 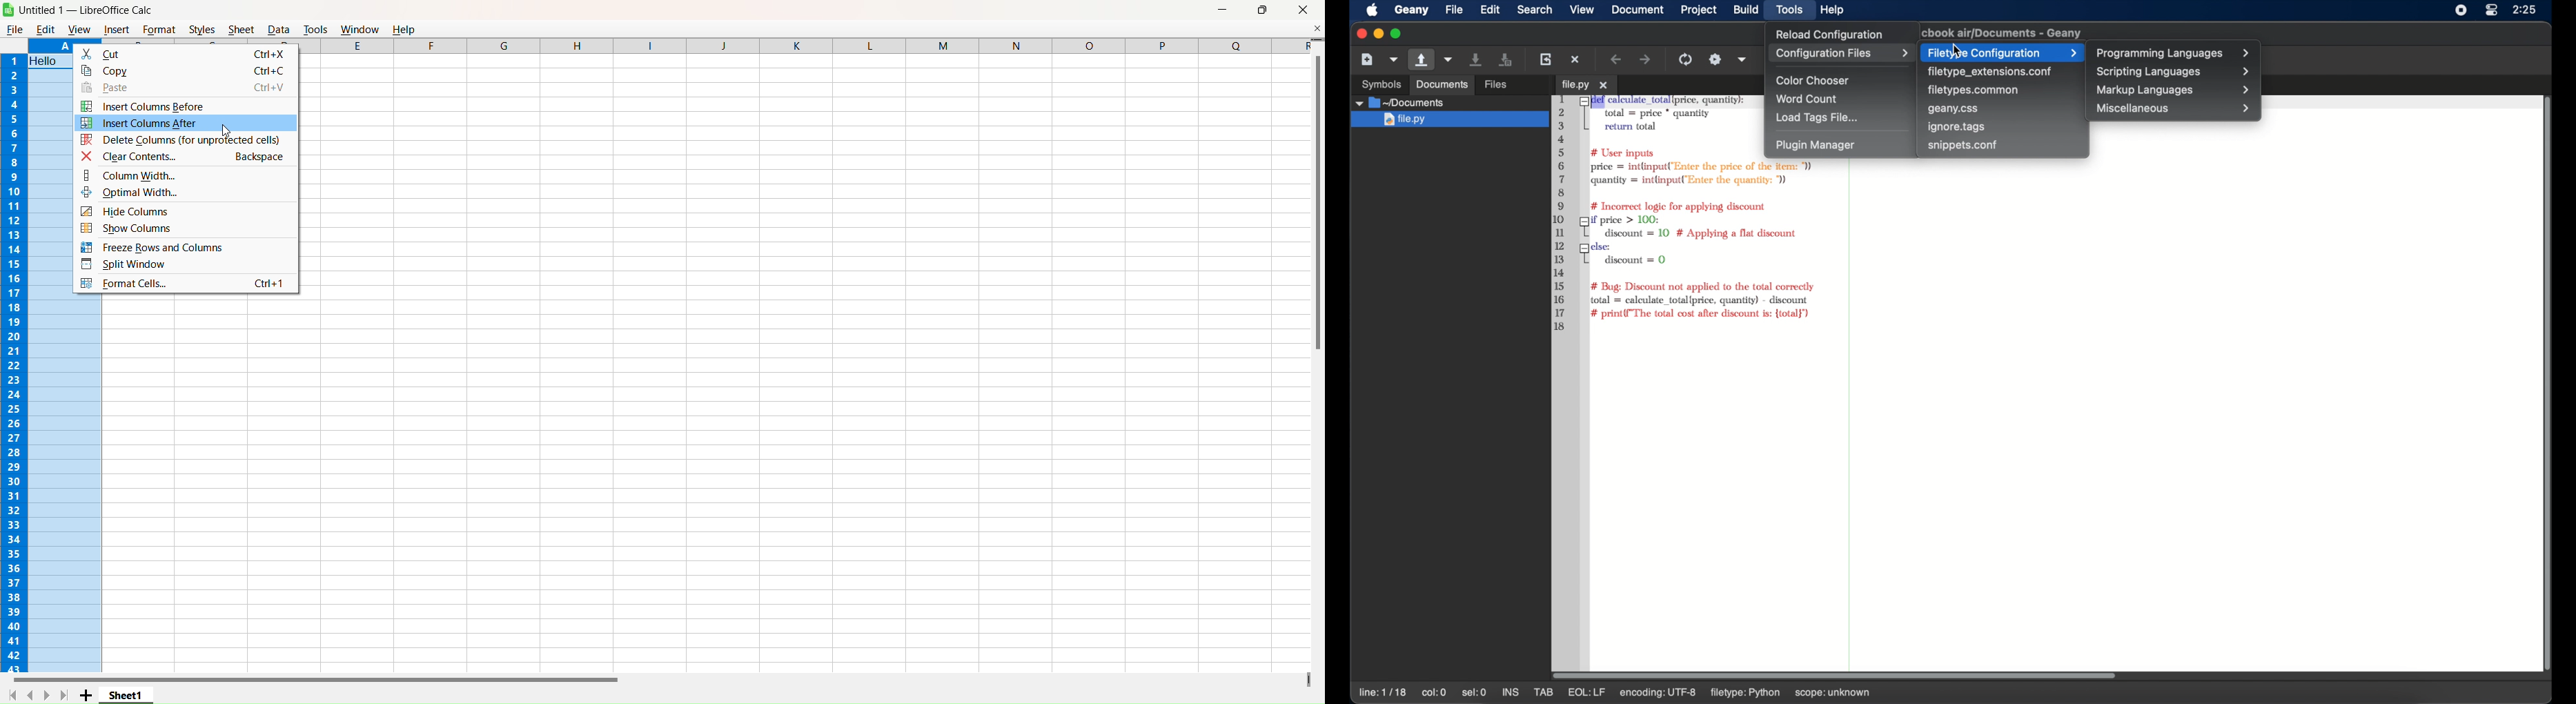 What do you see at coordinates (1264, 10) in the screenshot?
I see `Maximize` at bounding box center [1264, 10].